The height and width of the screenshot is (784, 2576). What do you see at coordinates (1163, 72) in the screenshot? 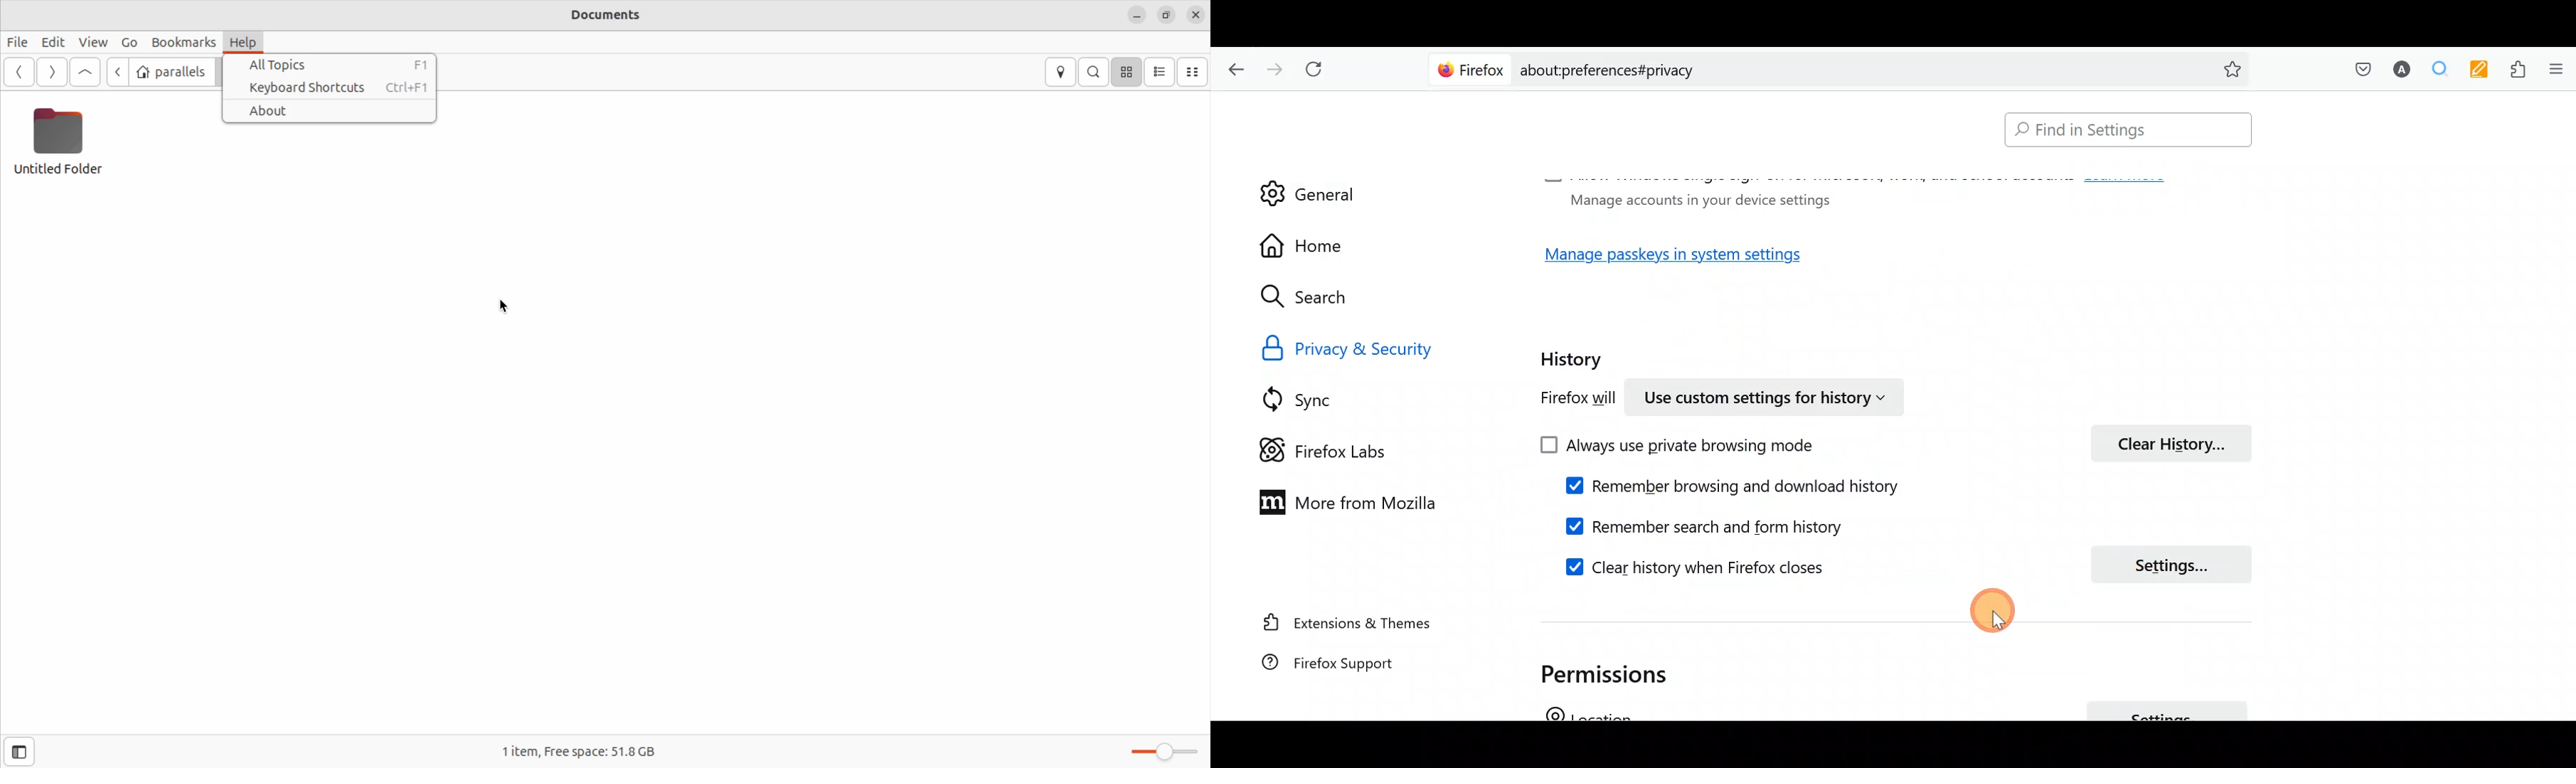
I see `list view` at bounding box center [1163, 72].